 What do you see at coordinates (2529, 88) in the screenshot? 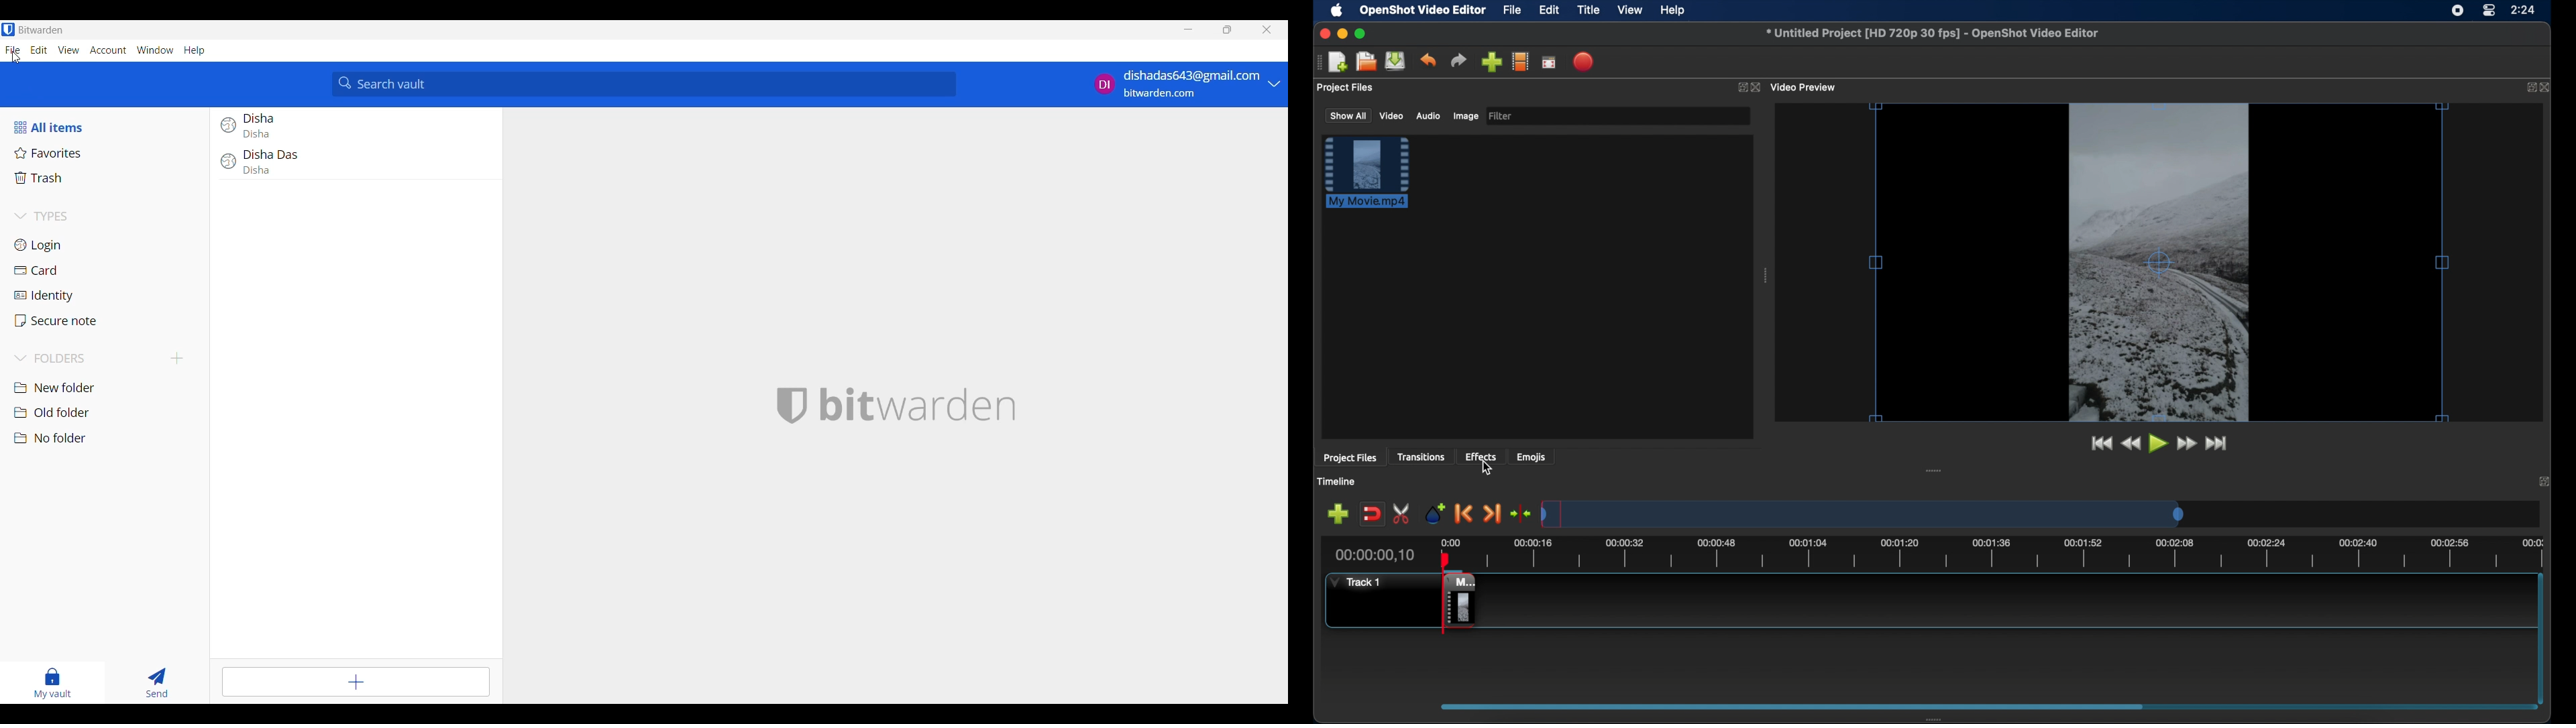
I see `expand` at bounding box center [2529, 88].